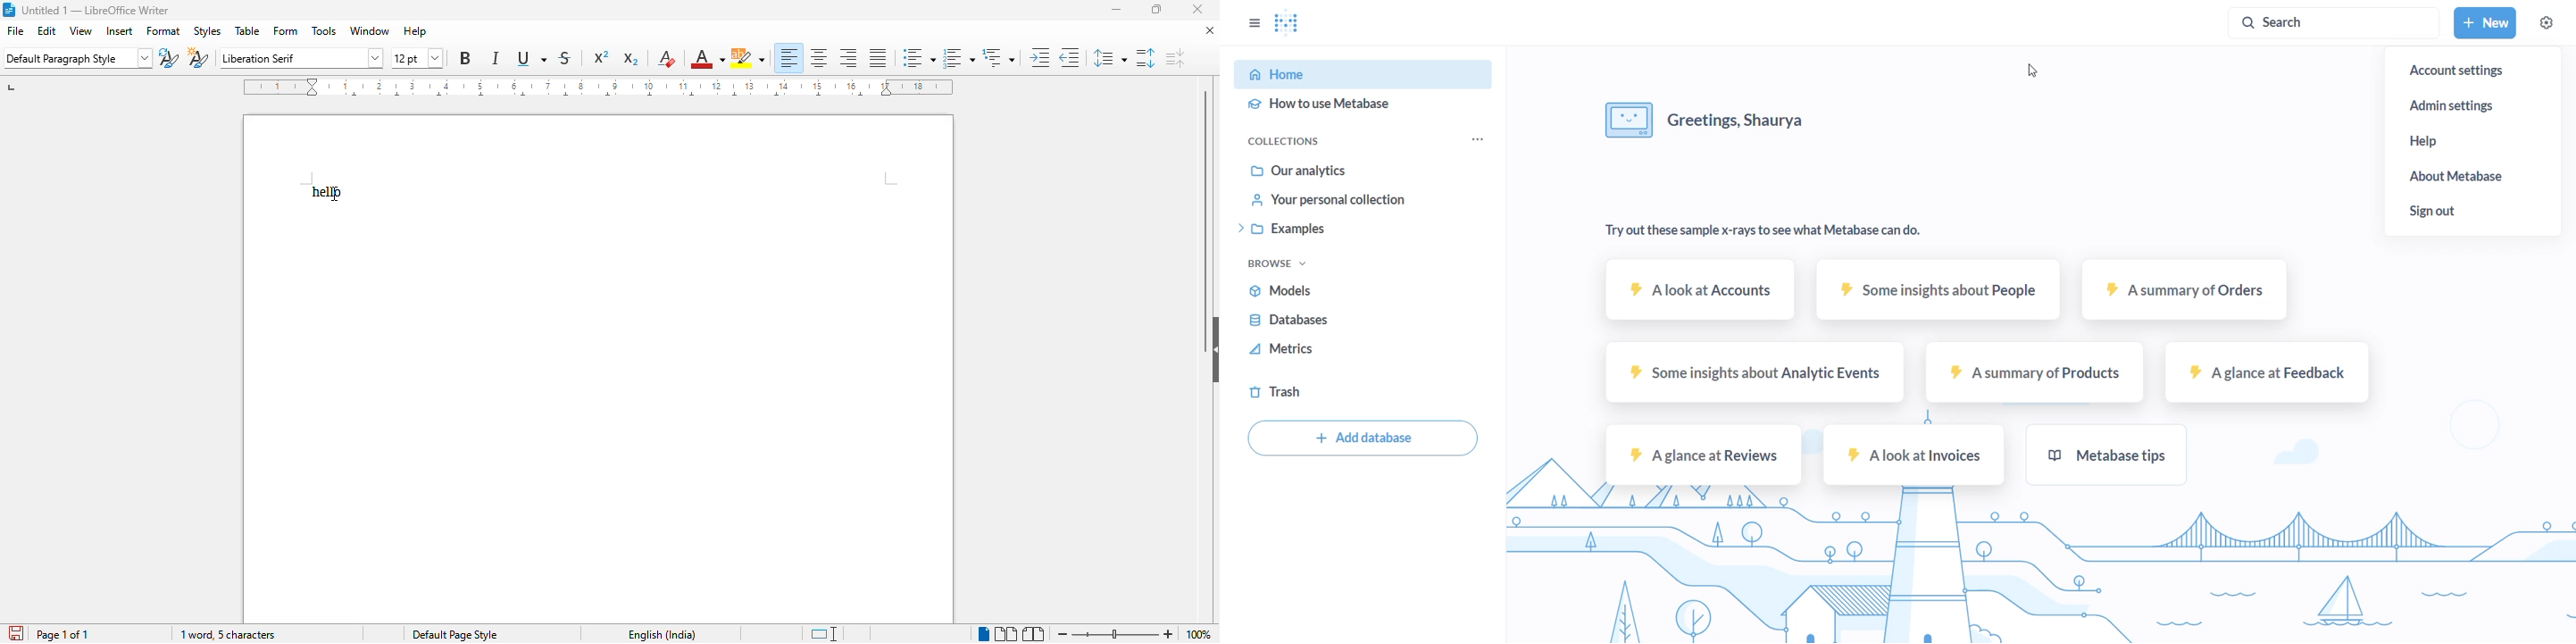 The image size is (2576, 644). I want to click on align center, so click(819, 57).